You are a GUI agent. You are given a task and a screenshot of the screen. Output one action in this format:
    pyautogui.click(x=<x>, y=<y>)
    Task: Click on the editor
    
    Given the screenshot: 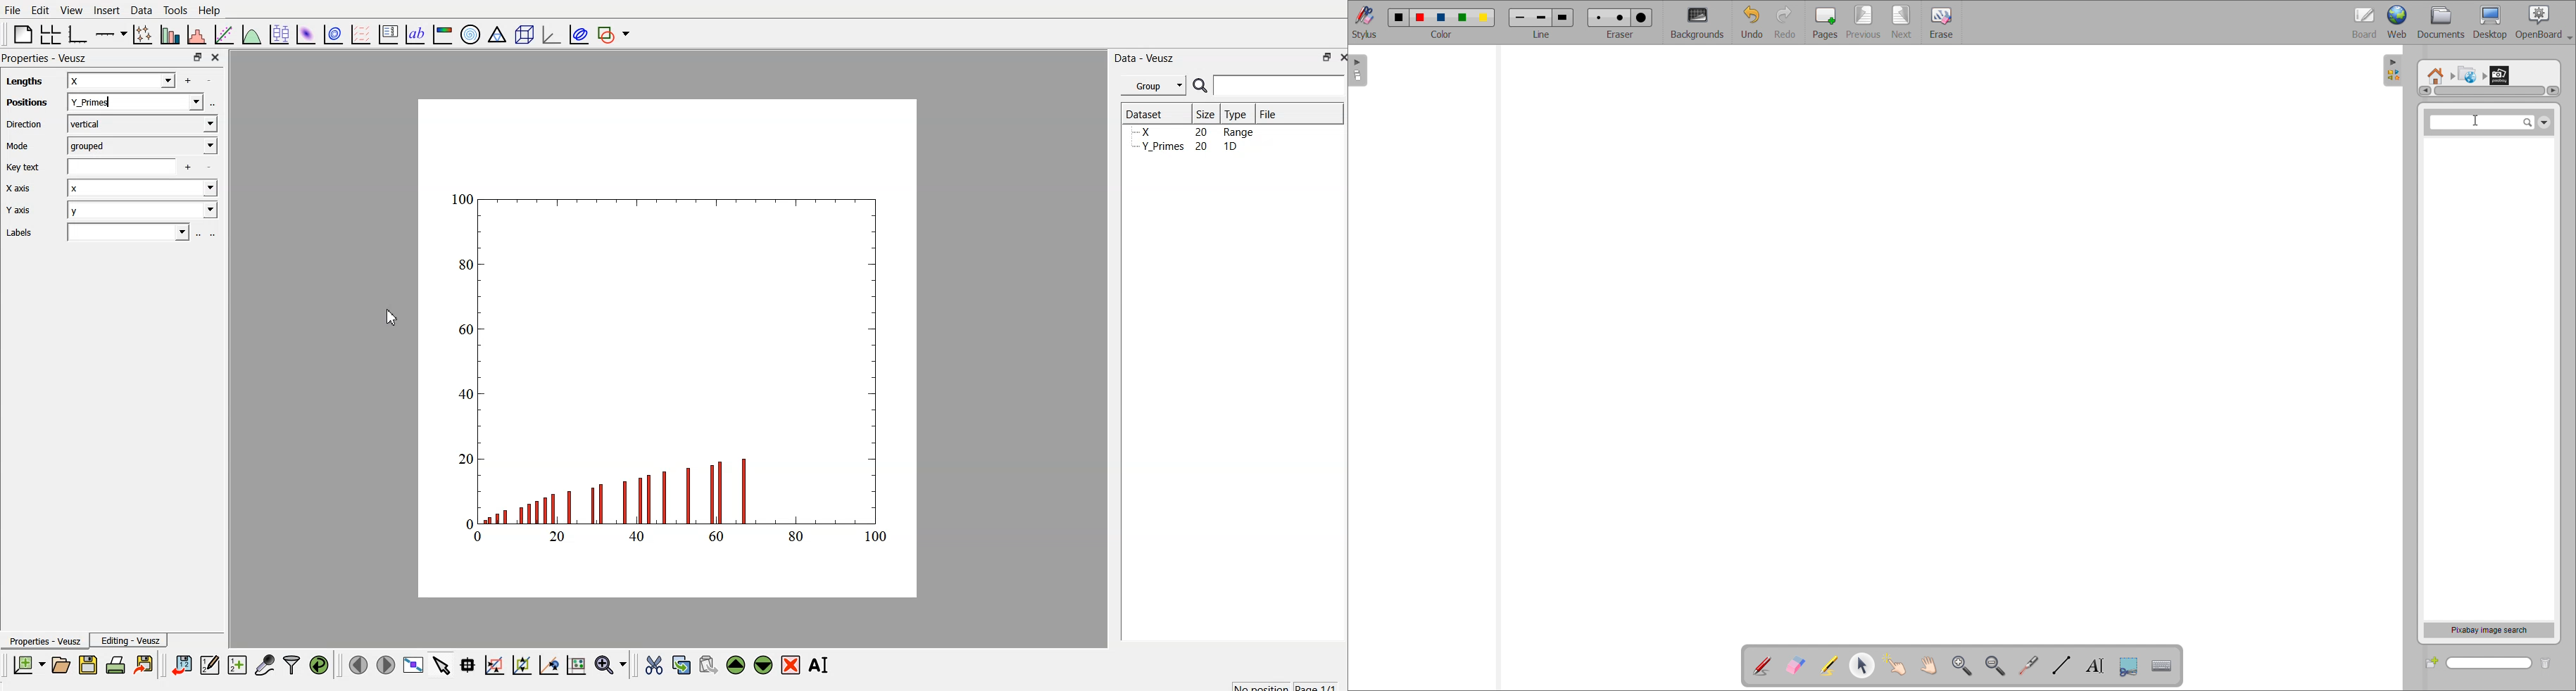 What is the action you would take?
    pyautogui.click(x=211, y=664)
    